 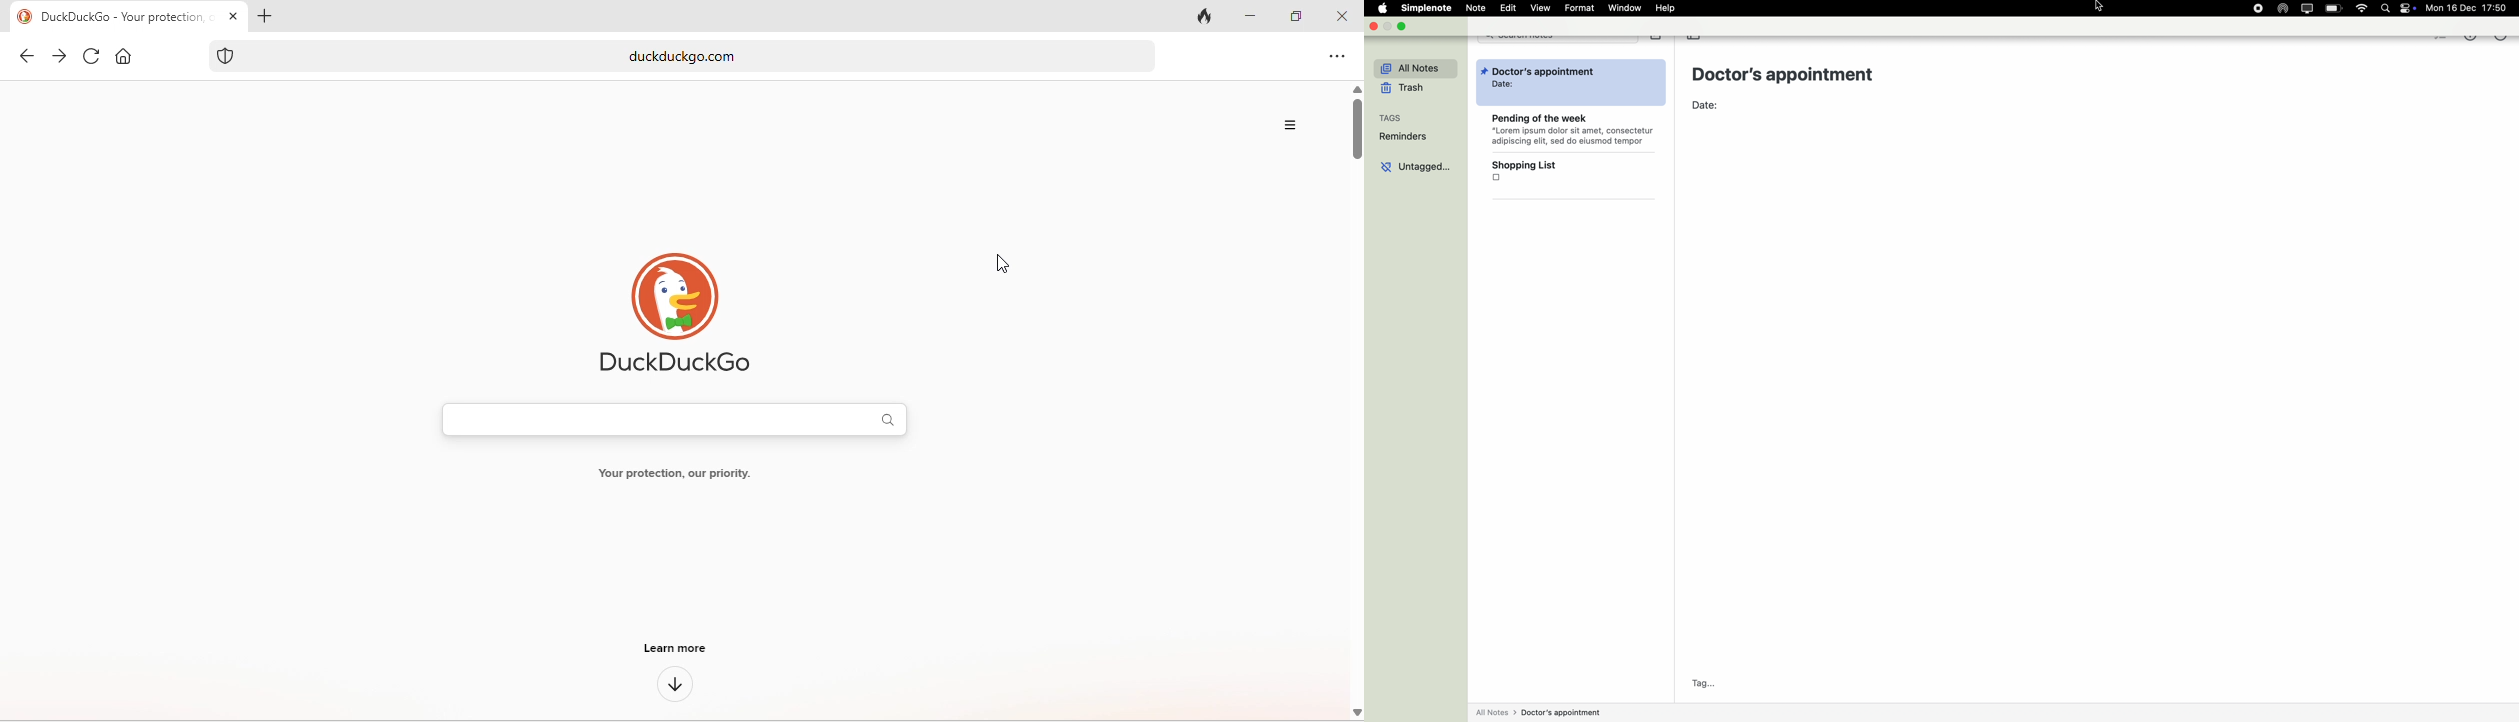 I want to click on help, so click(x=1667, y=8).